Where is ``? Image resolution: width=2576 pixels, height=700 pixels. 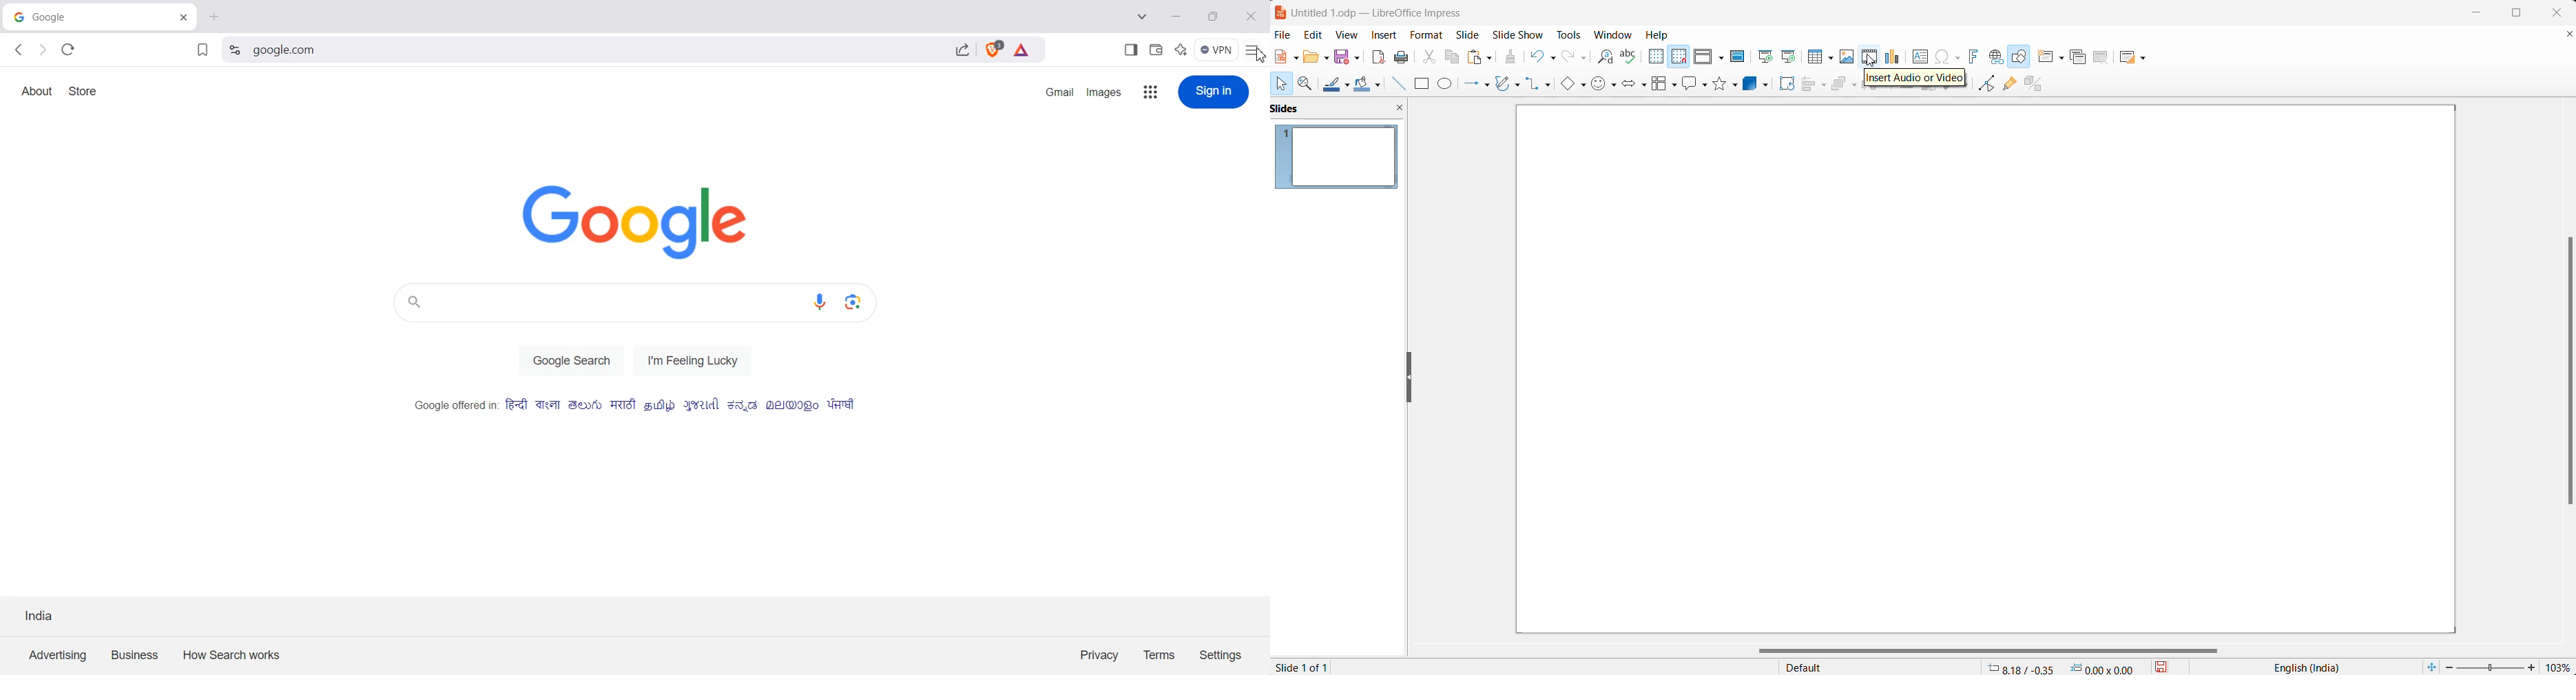  is located at coordinates (2300, 666).